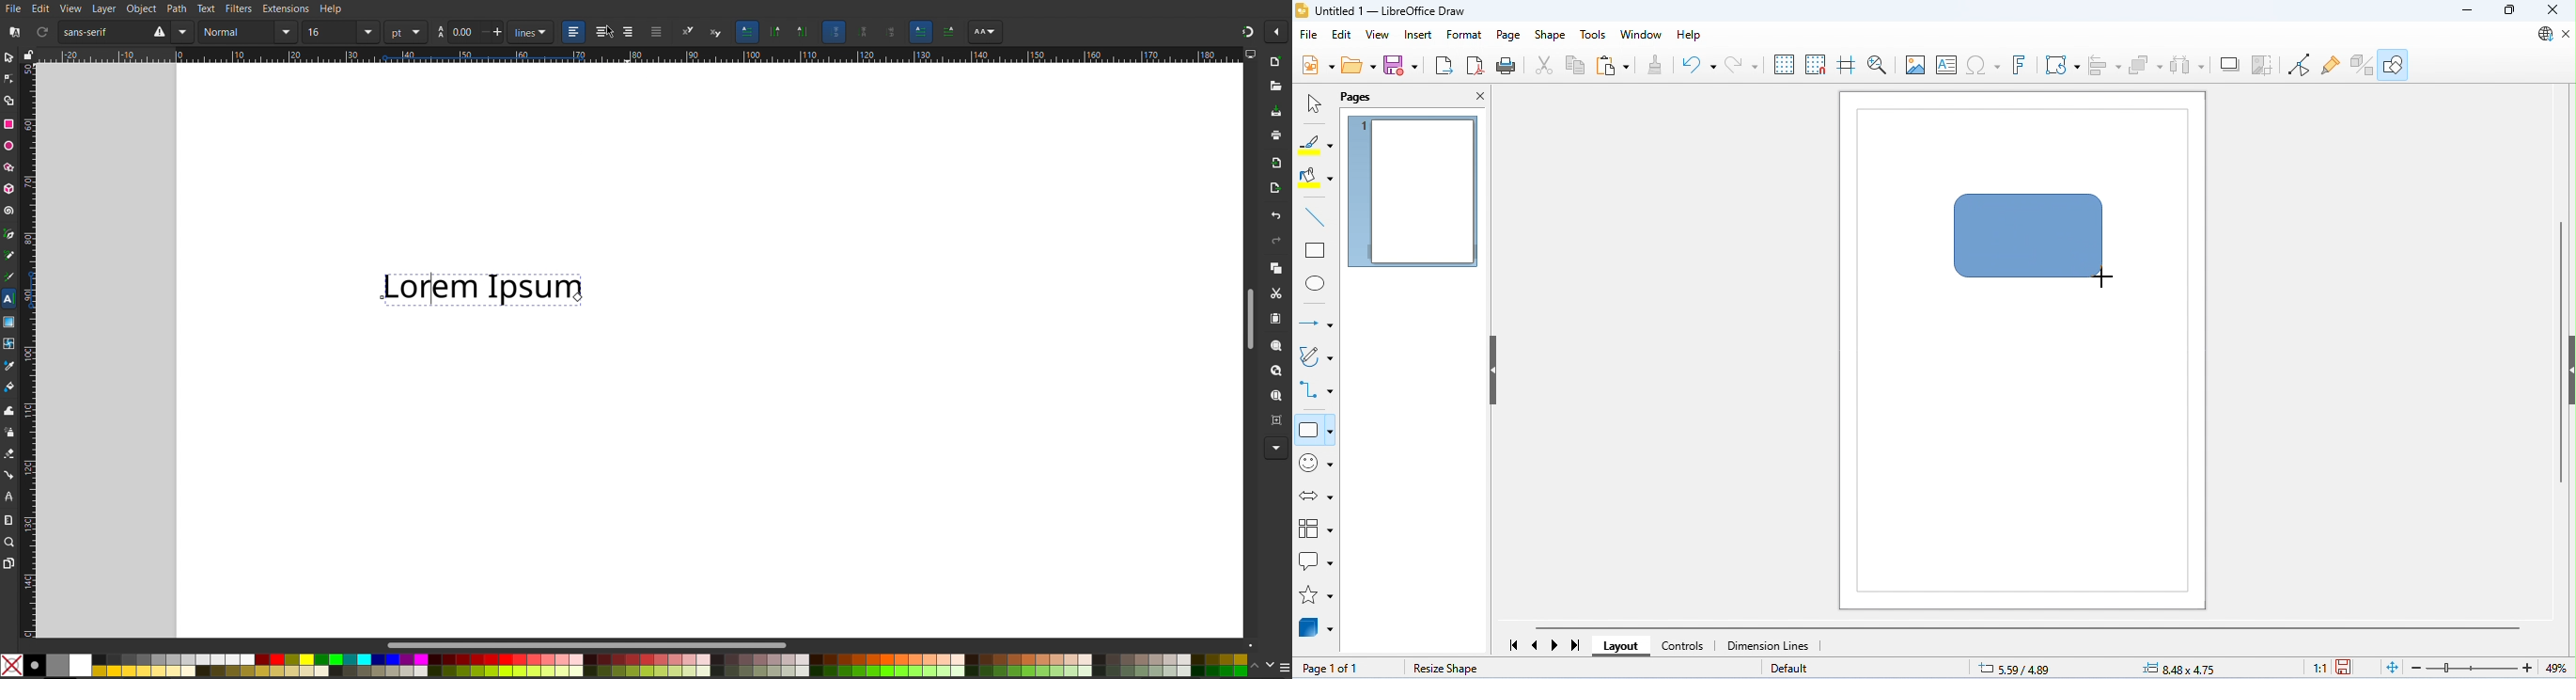  I want to click on LPE Tool, so click(11, 497).